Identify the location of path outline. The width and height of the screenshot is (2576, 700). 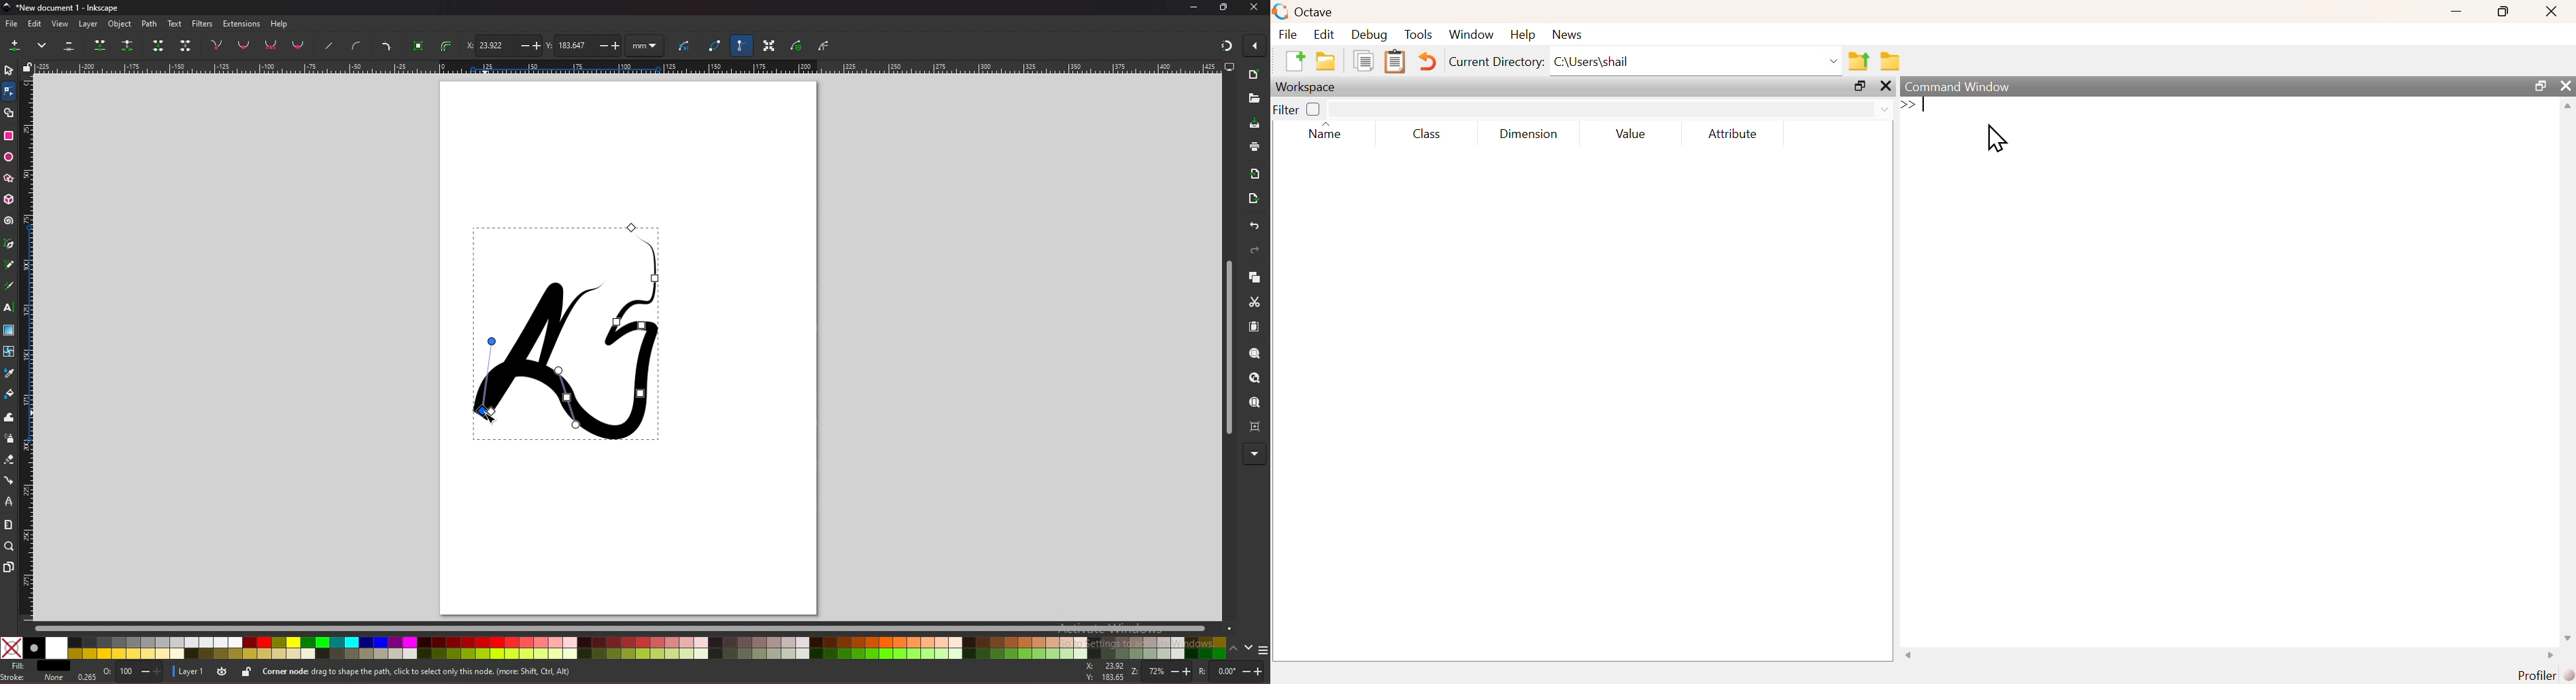
(715, 44).